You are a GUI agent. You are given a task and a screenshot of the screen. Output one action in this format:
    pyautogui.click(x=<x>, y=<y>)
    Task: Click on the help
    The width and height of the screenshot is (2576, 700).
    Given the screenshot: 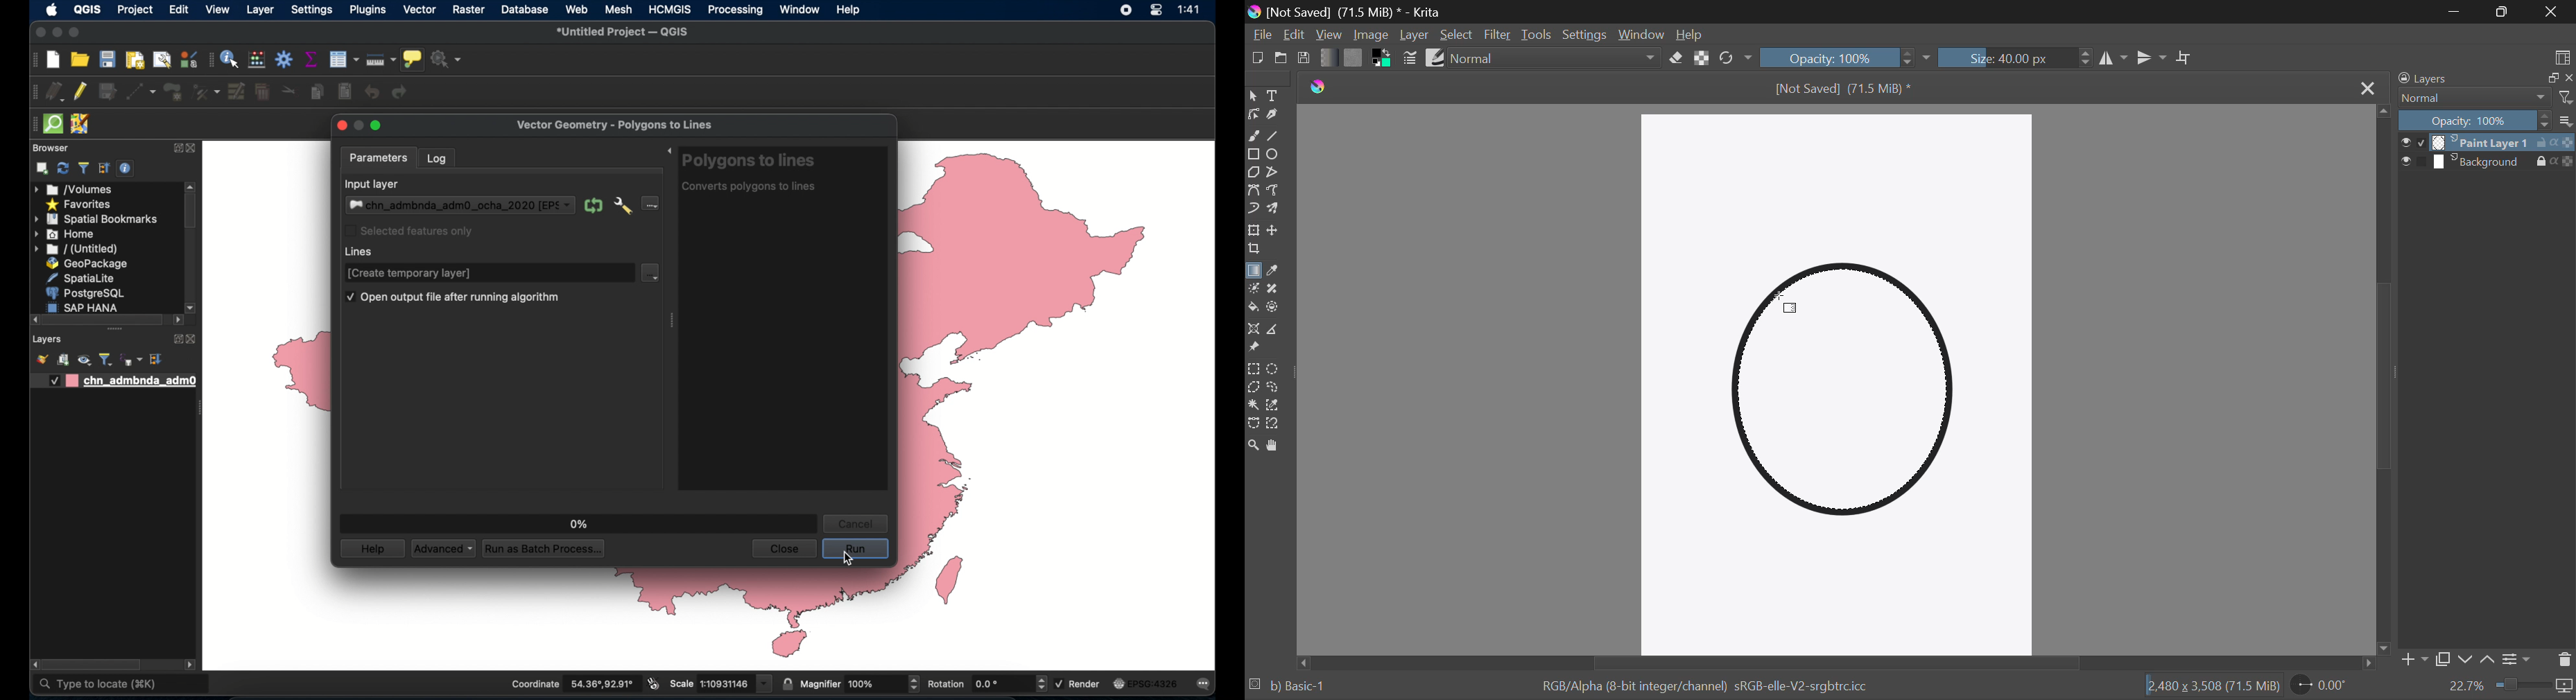 What is the action you would take?
    pyautogui.click(x=850, y=11)
    